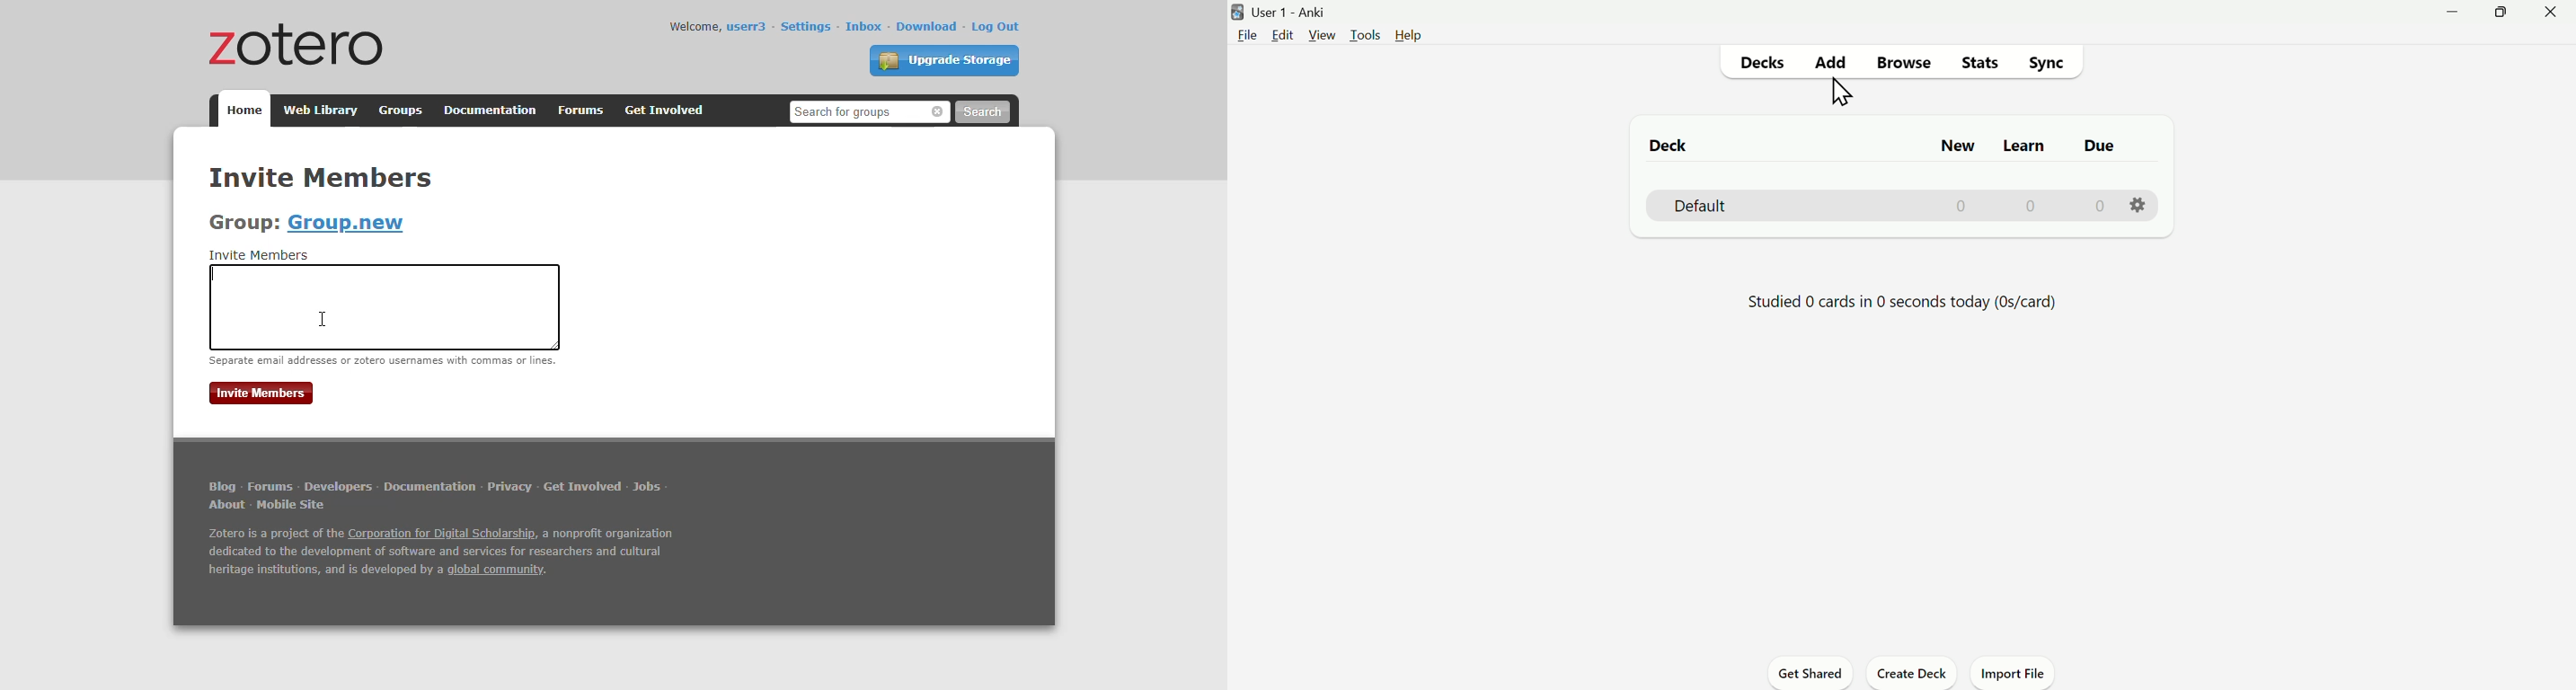  I want to click on cursor, so click(323, 319).